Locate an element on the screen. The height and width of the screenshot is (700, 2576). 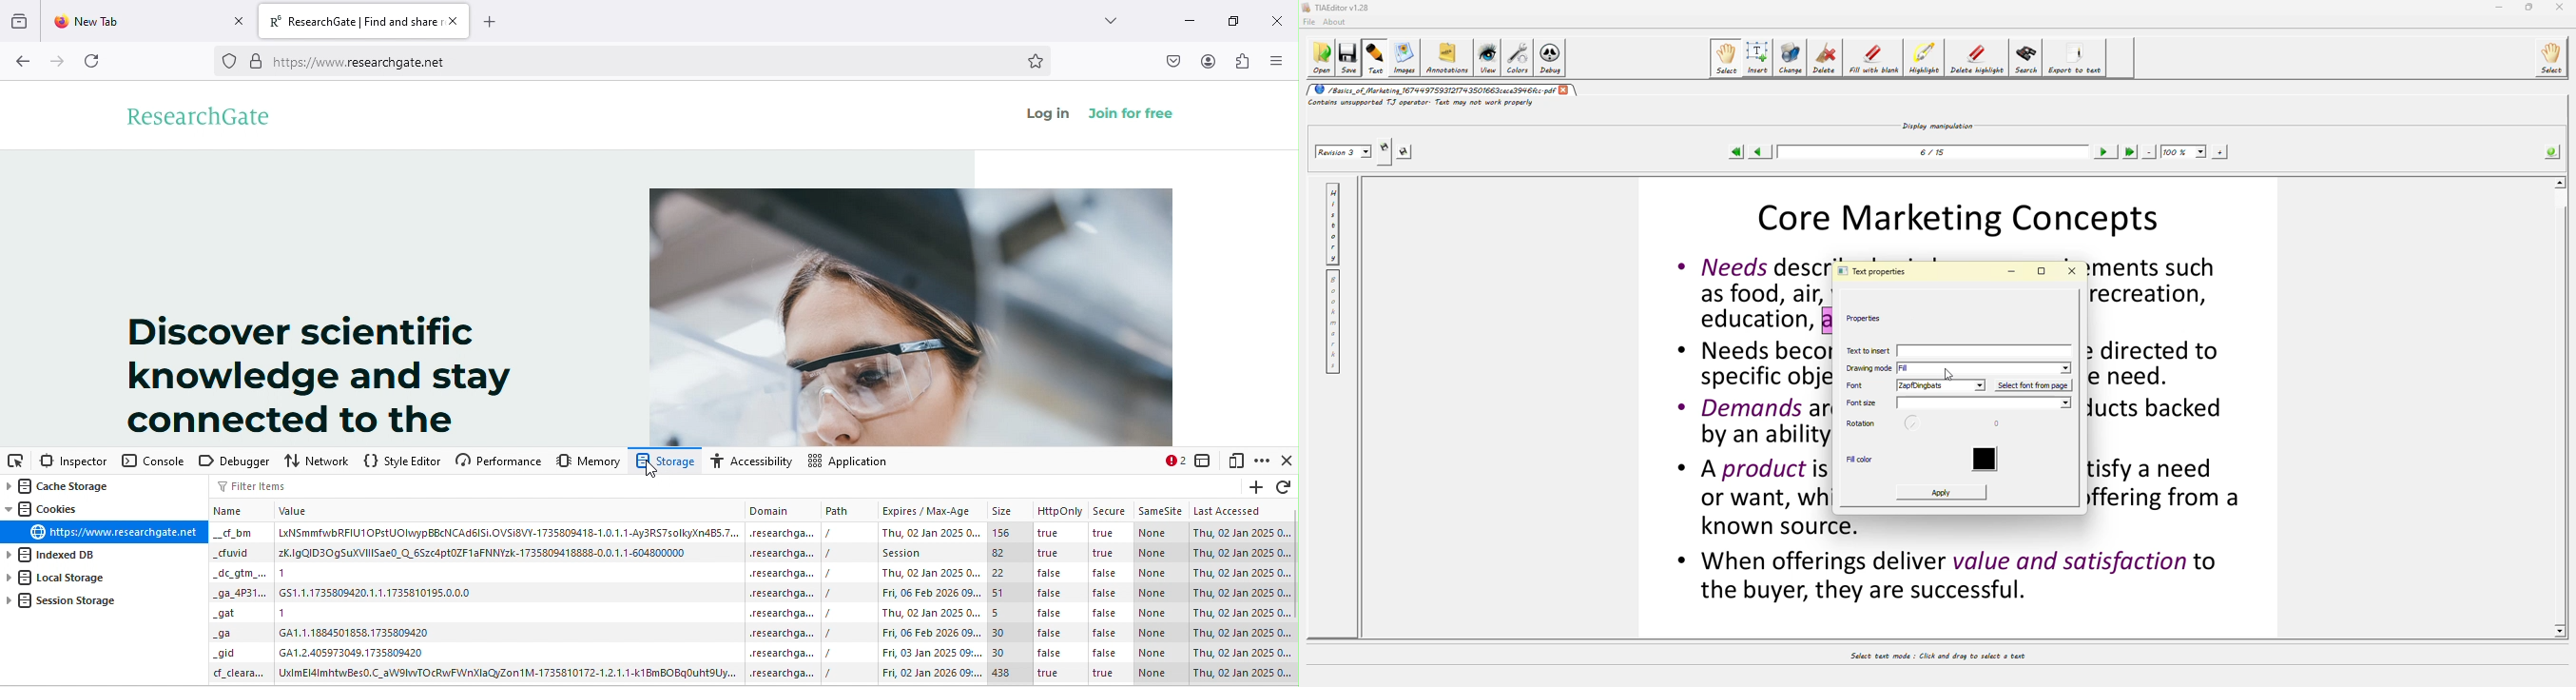
51 is located at coordinates (997, 592).